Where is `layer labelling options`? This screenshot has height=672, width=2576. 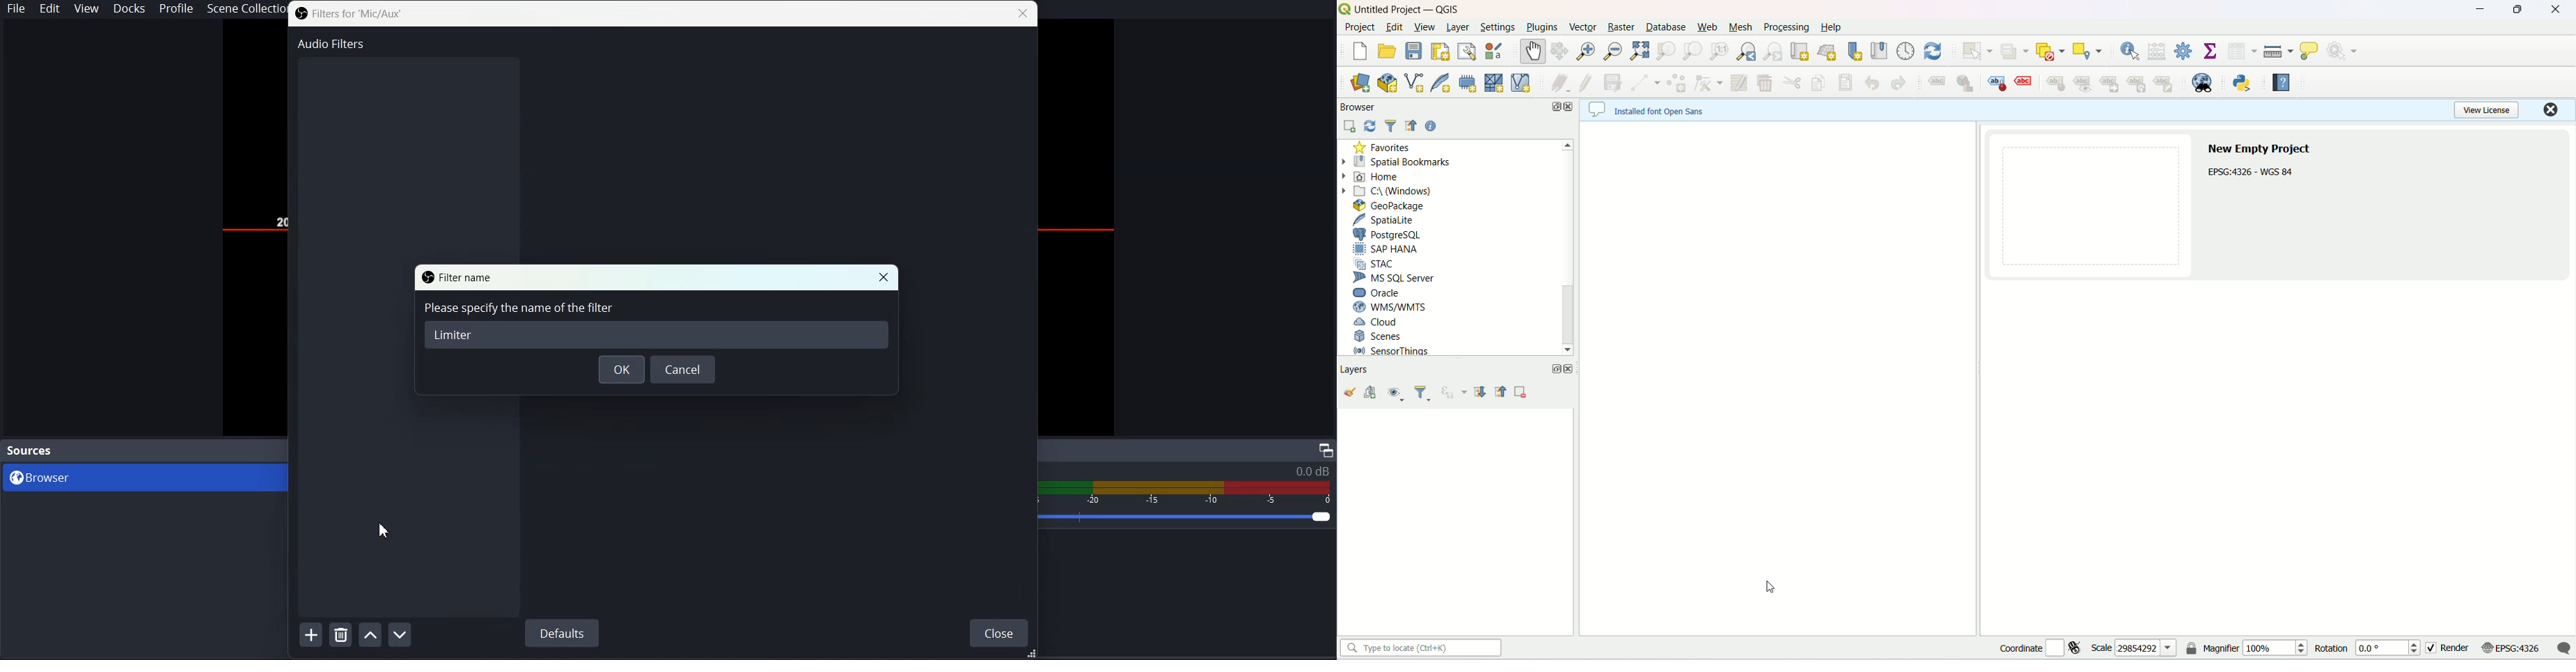 layer labelling options is located at coordinates (1939, 83).